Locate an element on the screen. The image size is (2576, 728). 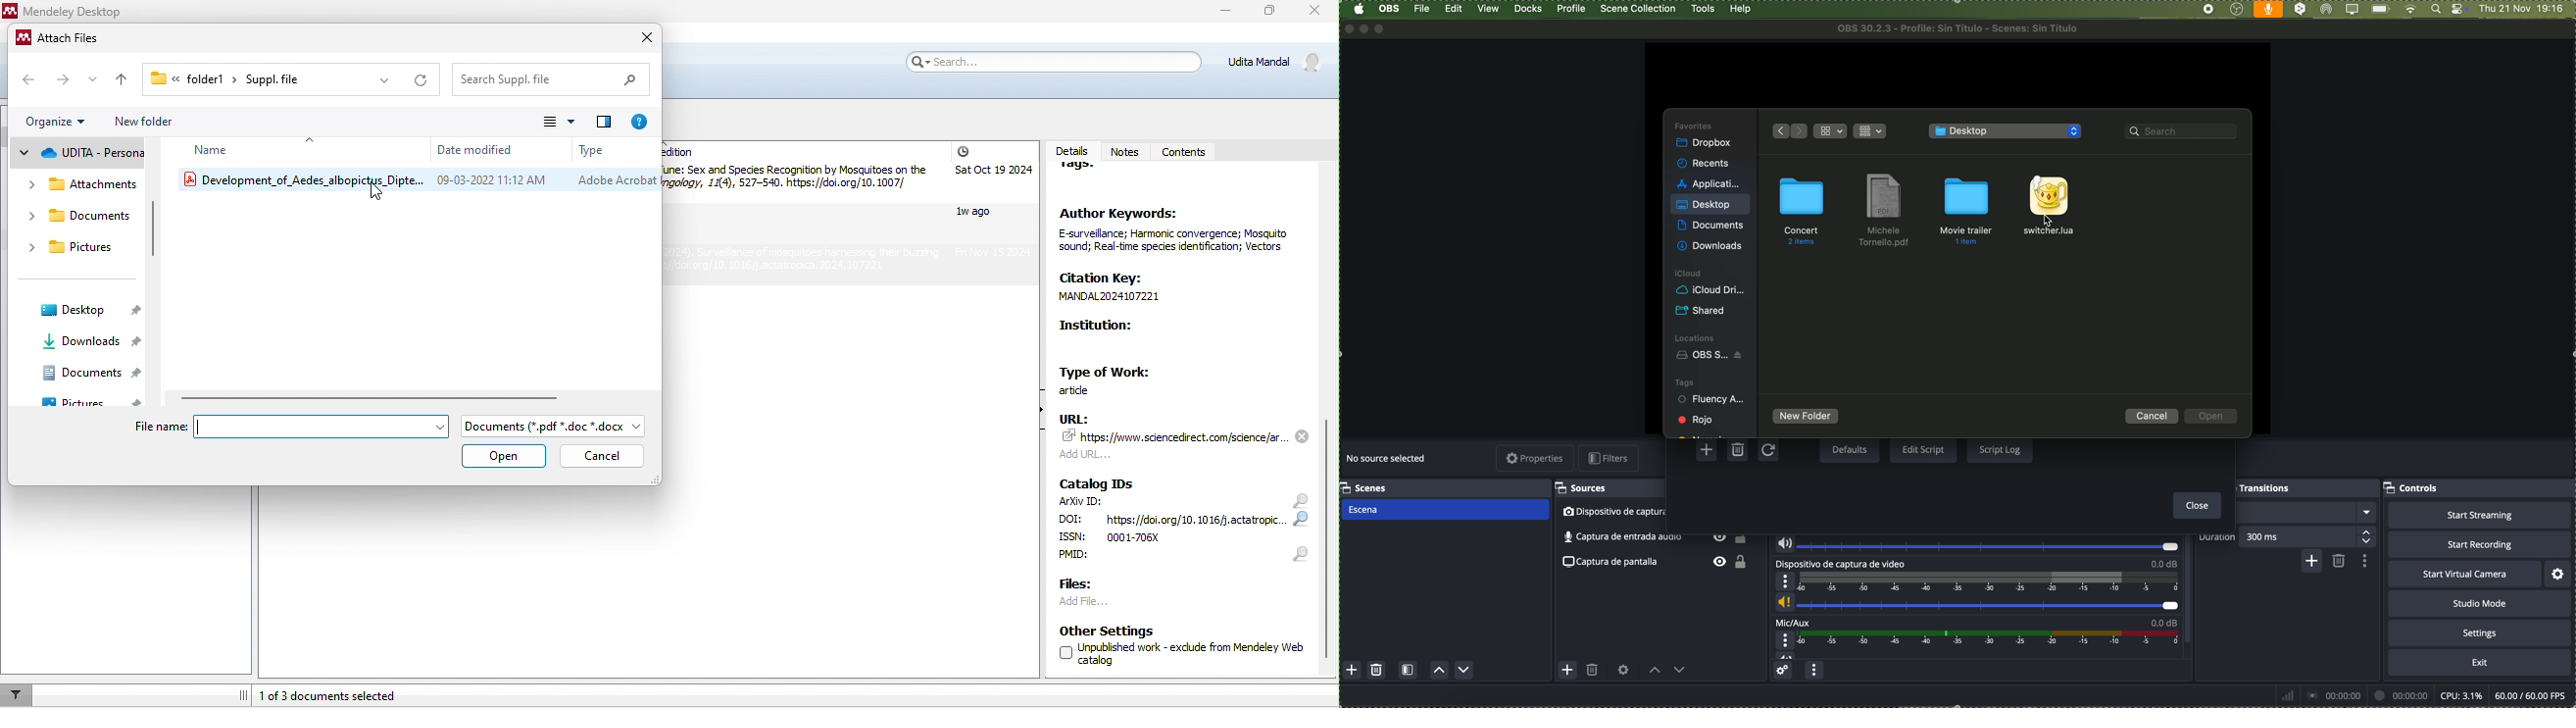
navigate arrows is located at coordinates (1787, 130).